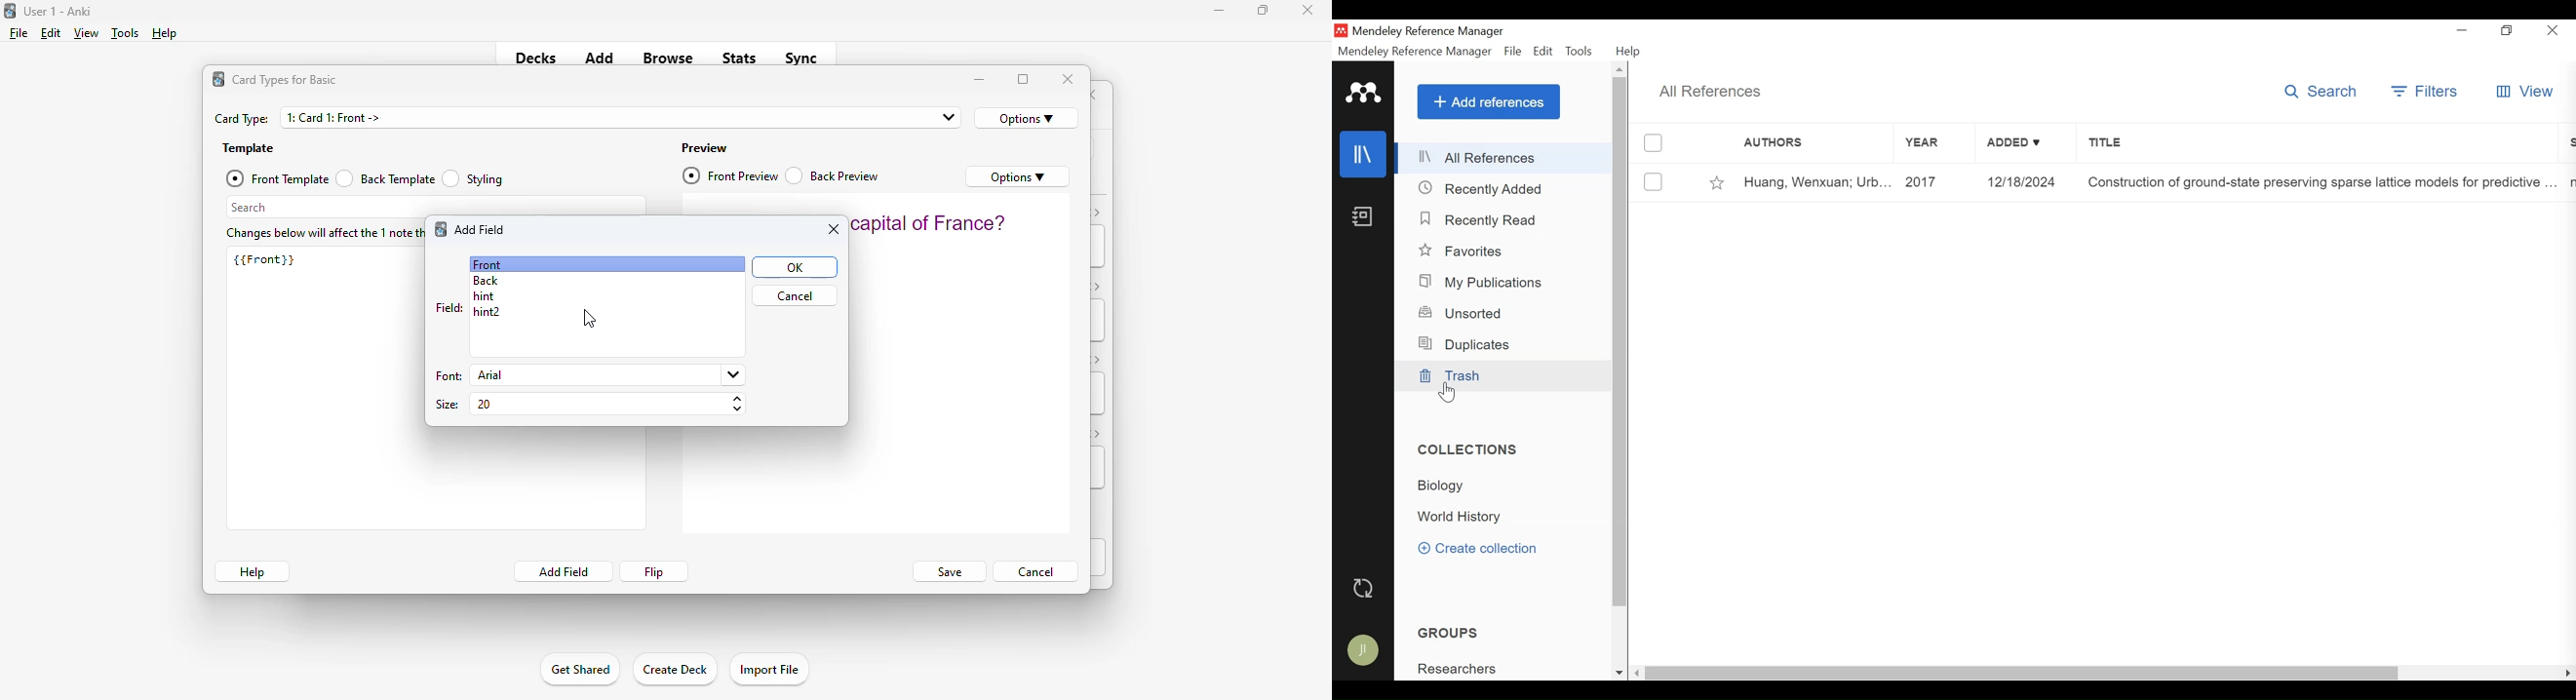 Image resolution: width=2576 pixels, height=700 pixels. Describe the element at coordinates (794, 267) in the screenshot. I see `OK` at that location.